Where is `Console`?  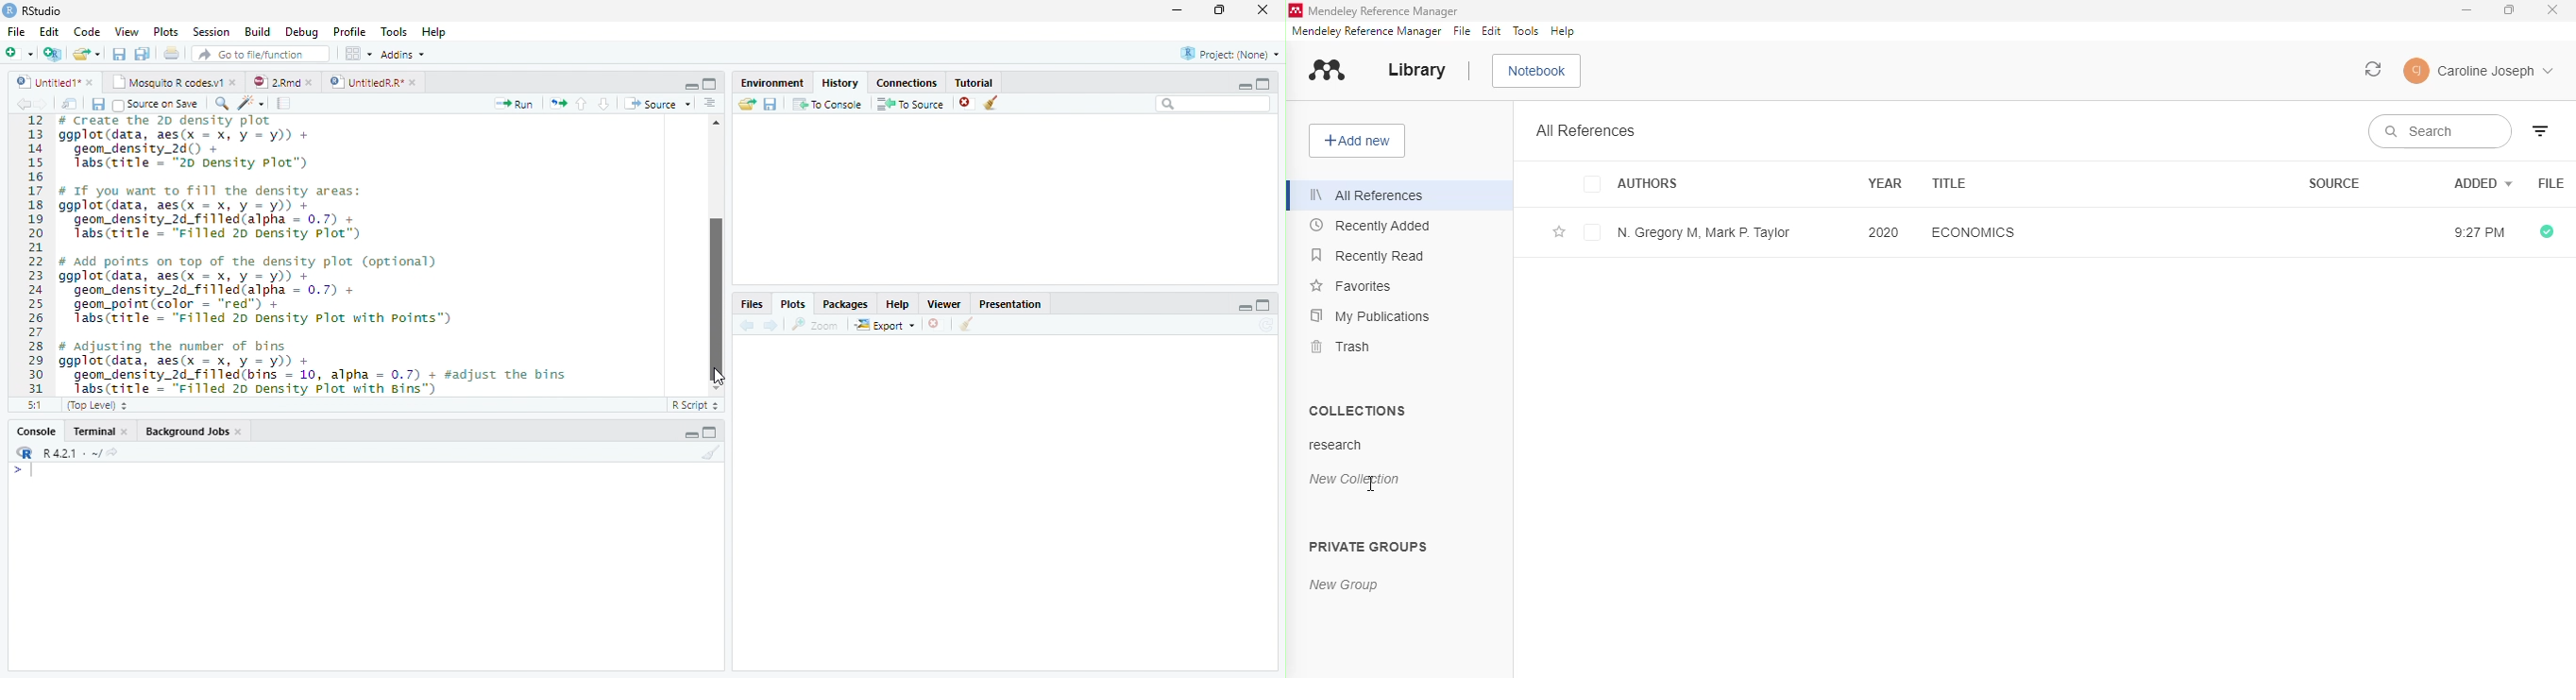 Console is located at coordinates (36, 432).